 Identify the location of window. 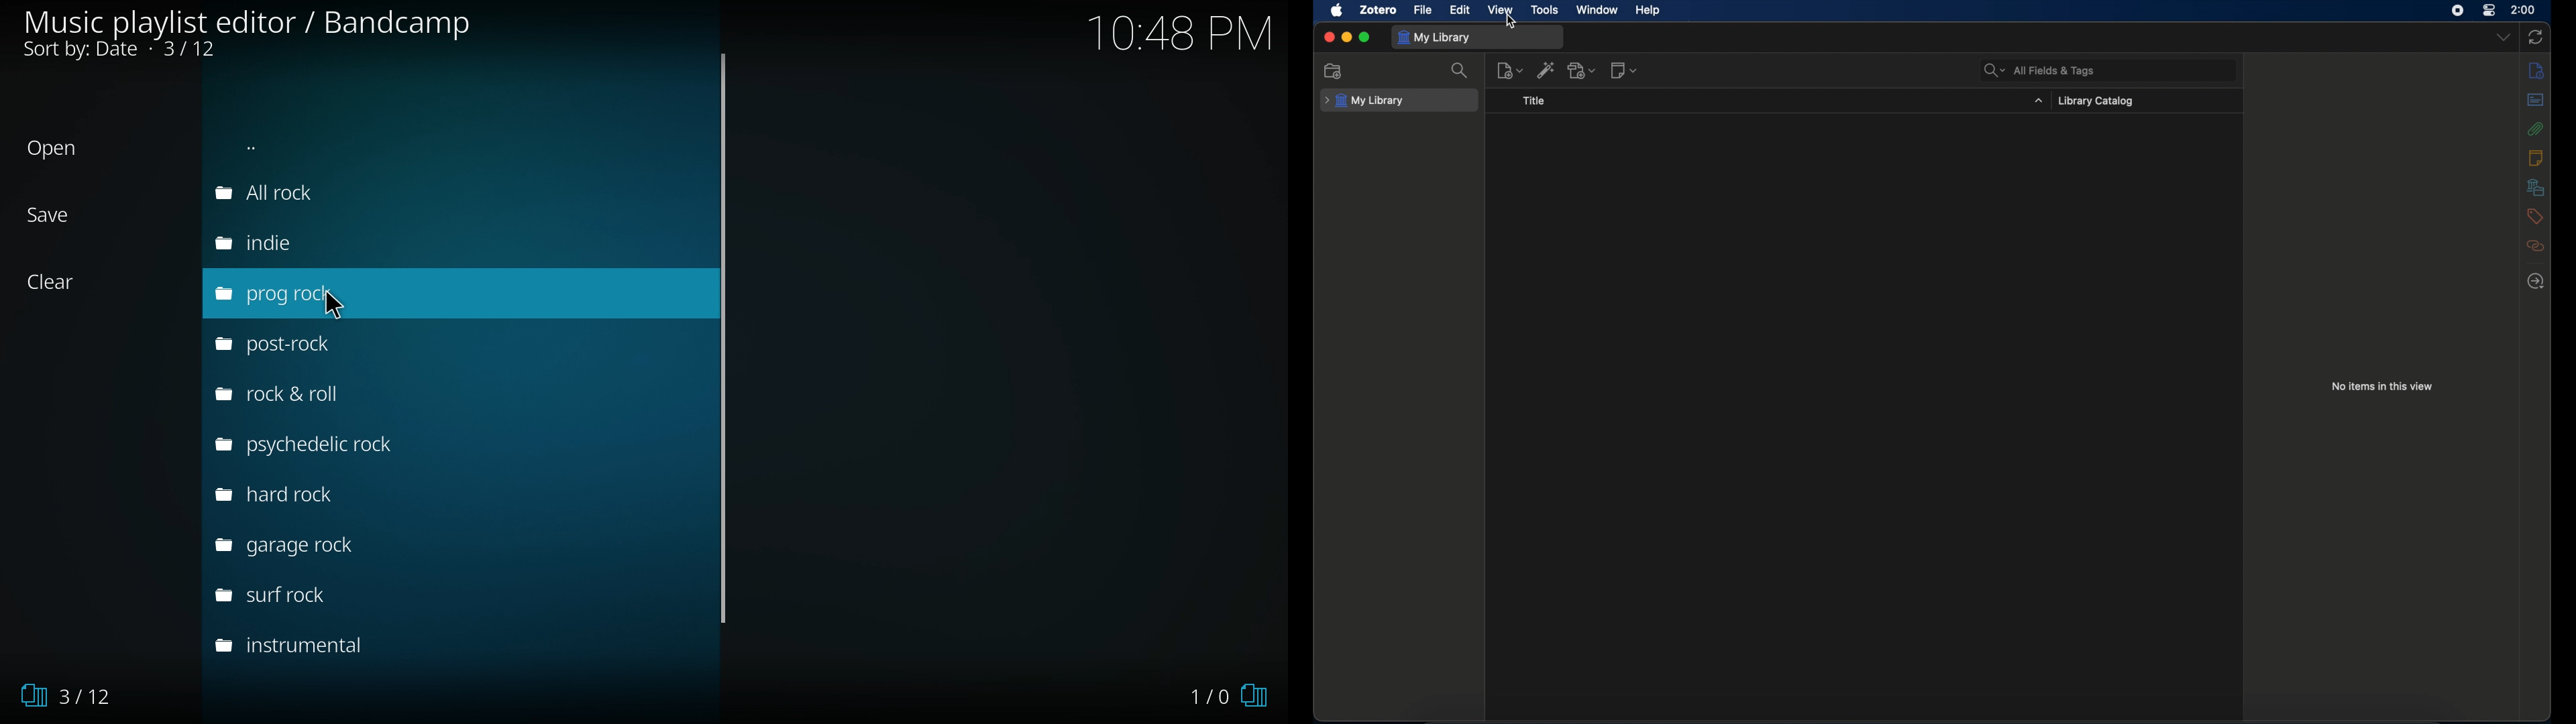
(1597, 11).